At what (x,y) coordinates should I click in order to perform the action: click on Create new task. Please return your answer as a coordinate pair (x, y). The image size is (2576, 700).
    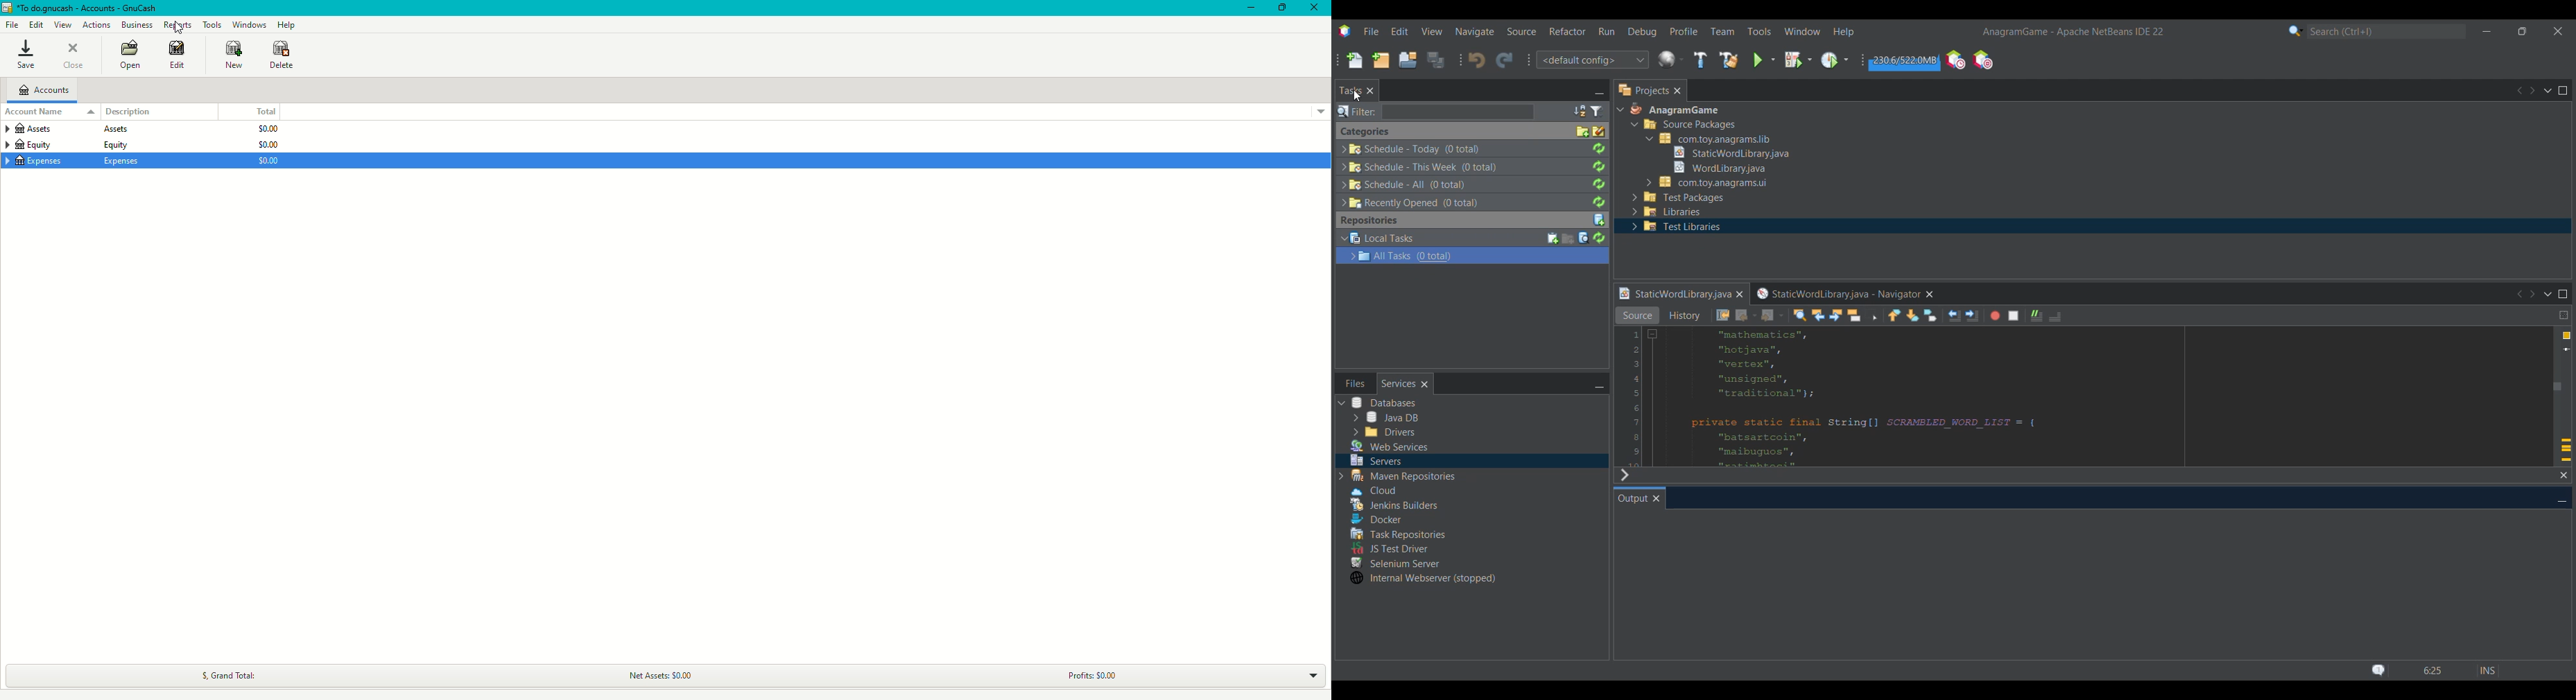
    Looking at the image, I should click on (1553, 239).